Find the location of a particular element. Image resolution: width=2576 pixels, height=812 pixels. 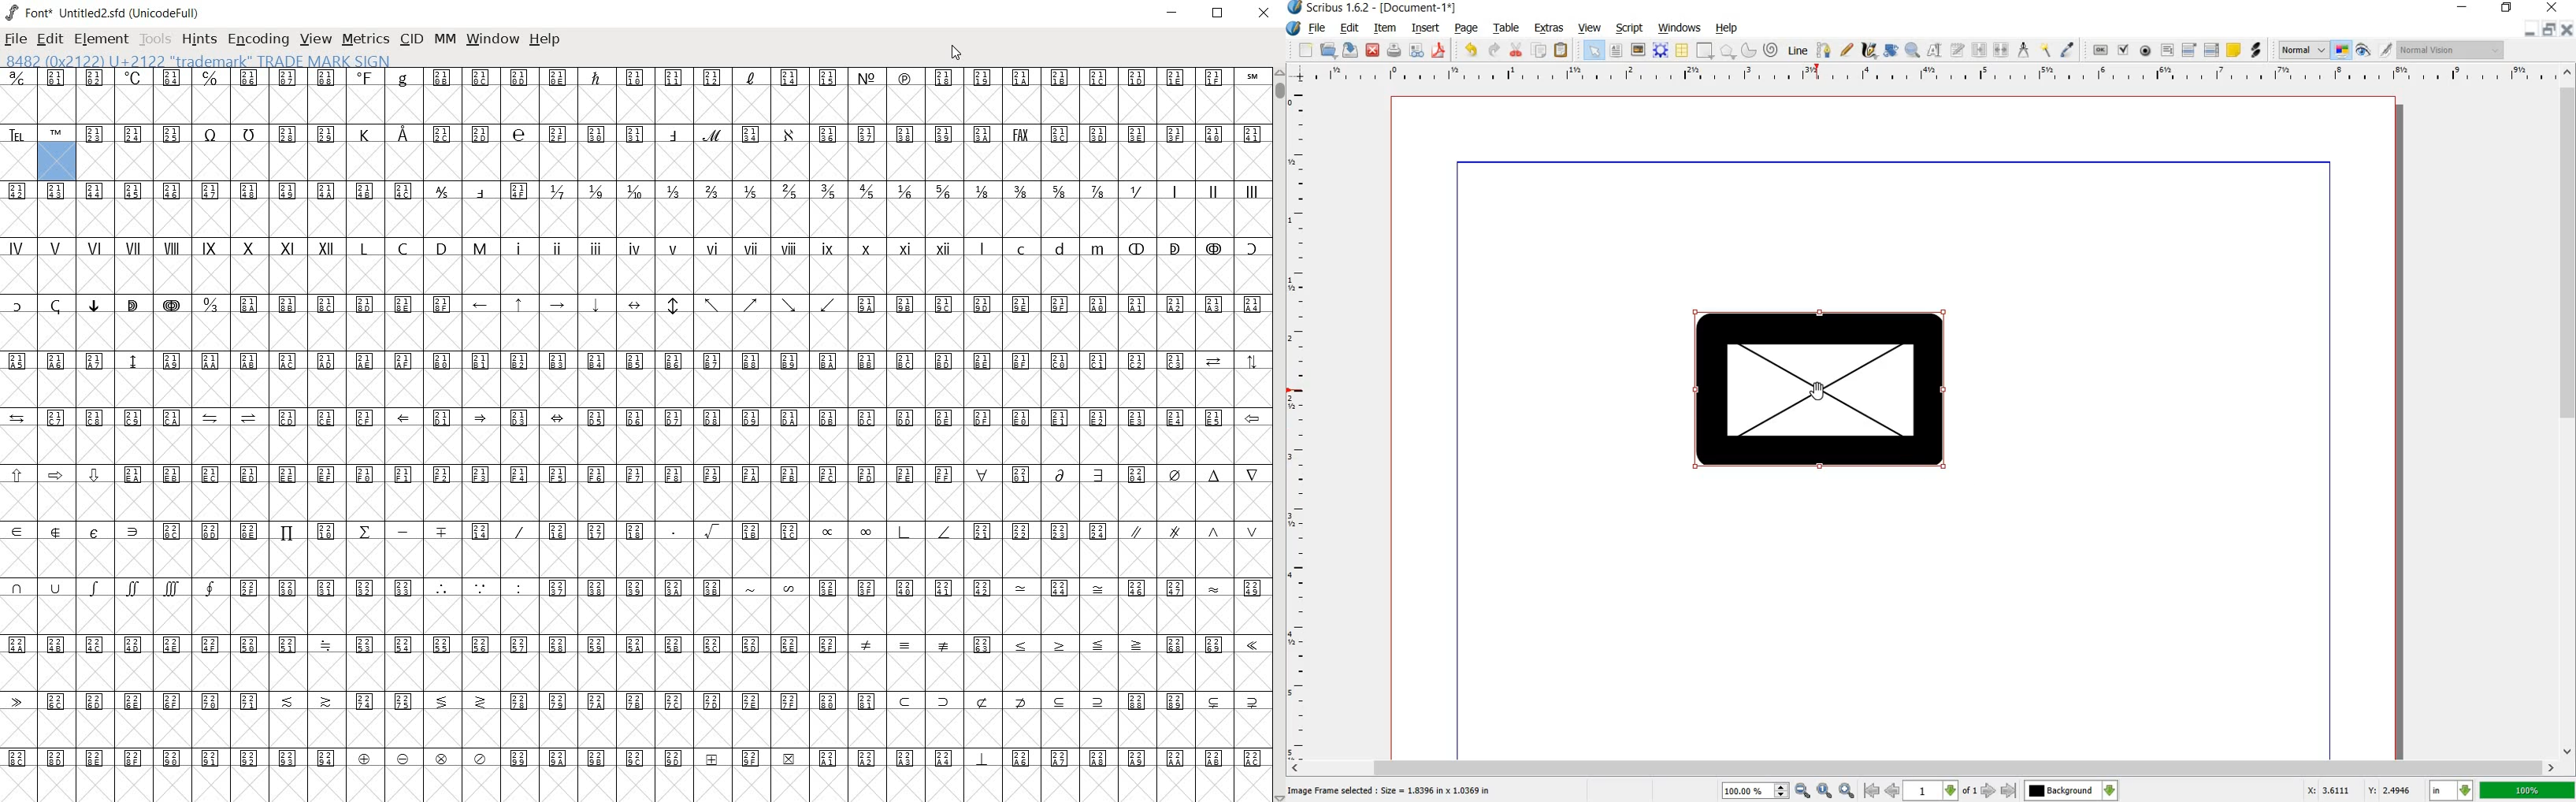

WINDOW is located at coordinates (491, 39).